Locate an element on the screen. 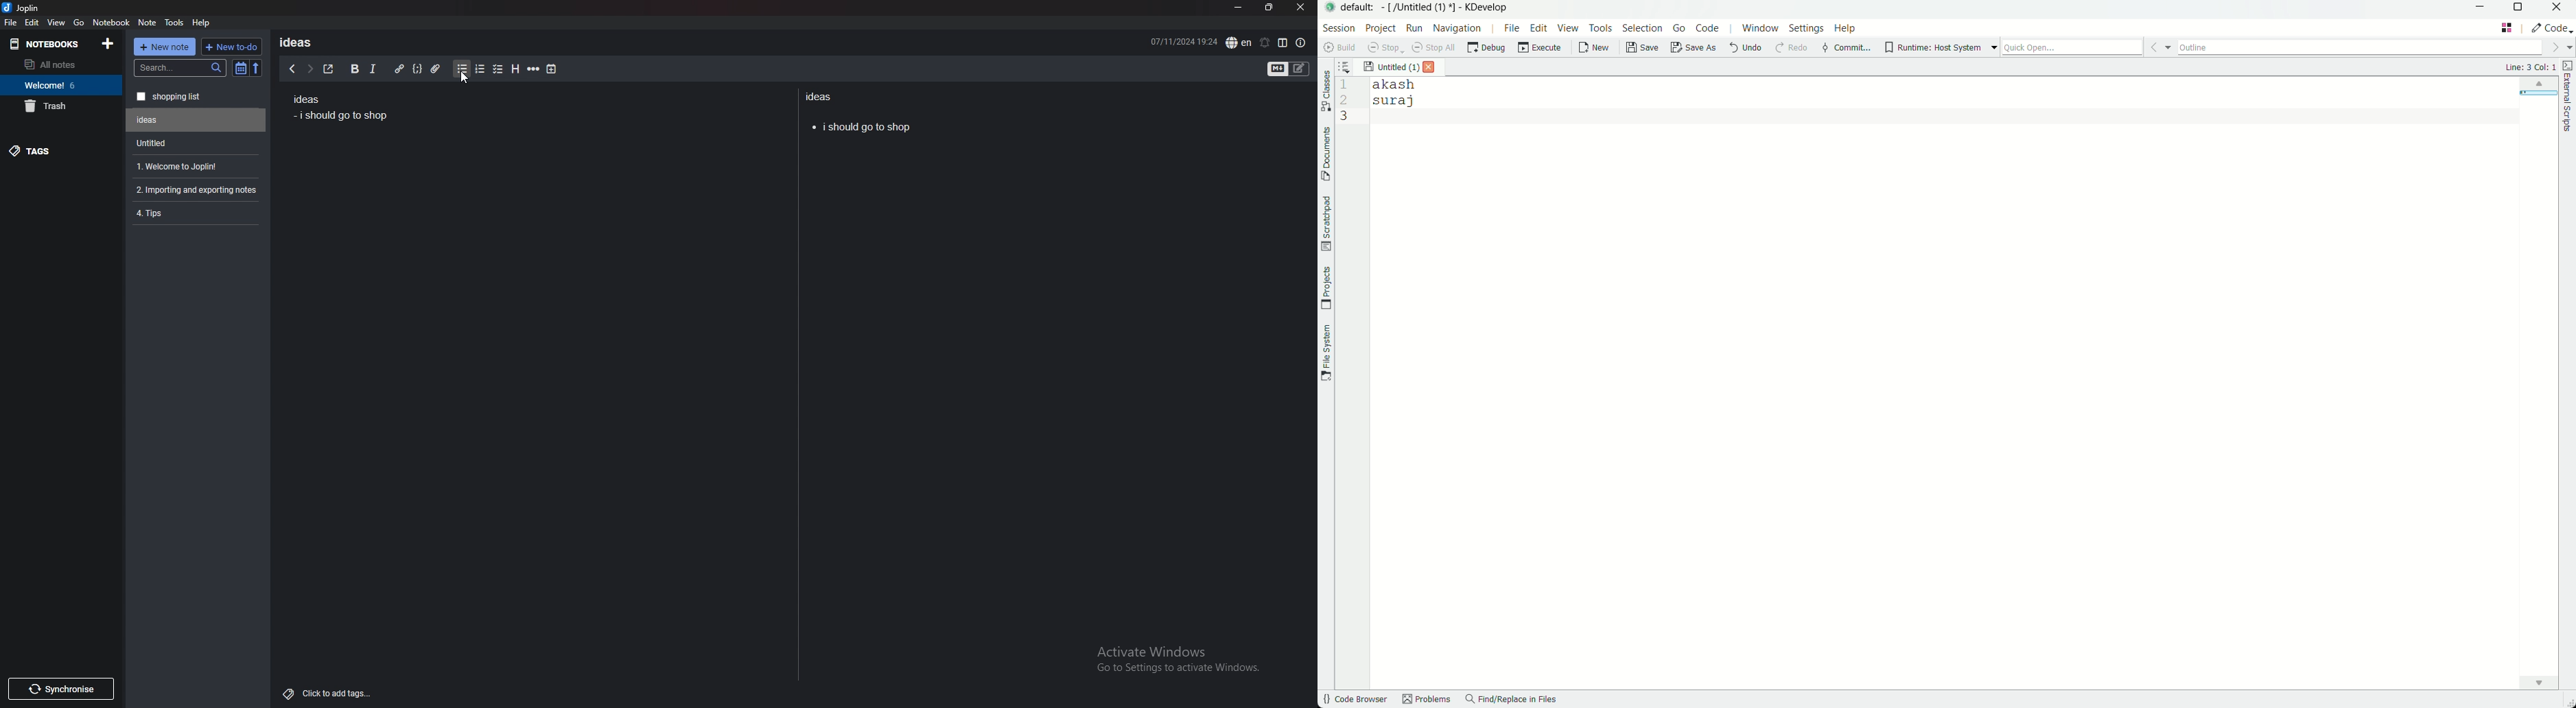  tools is located at coordinates (175, 23).